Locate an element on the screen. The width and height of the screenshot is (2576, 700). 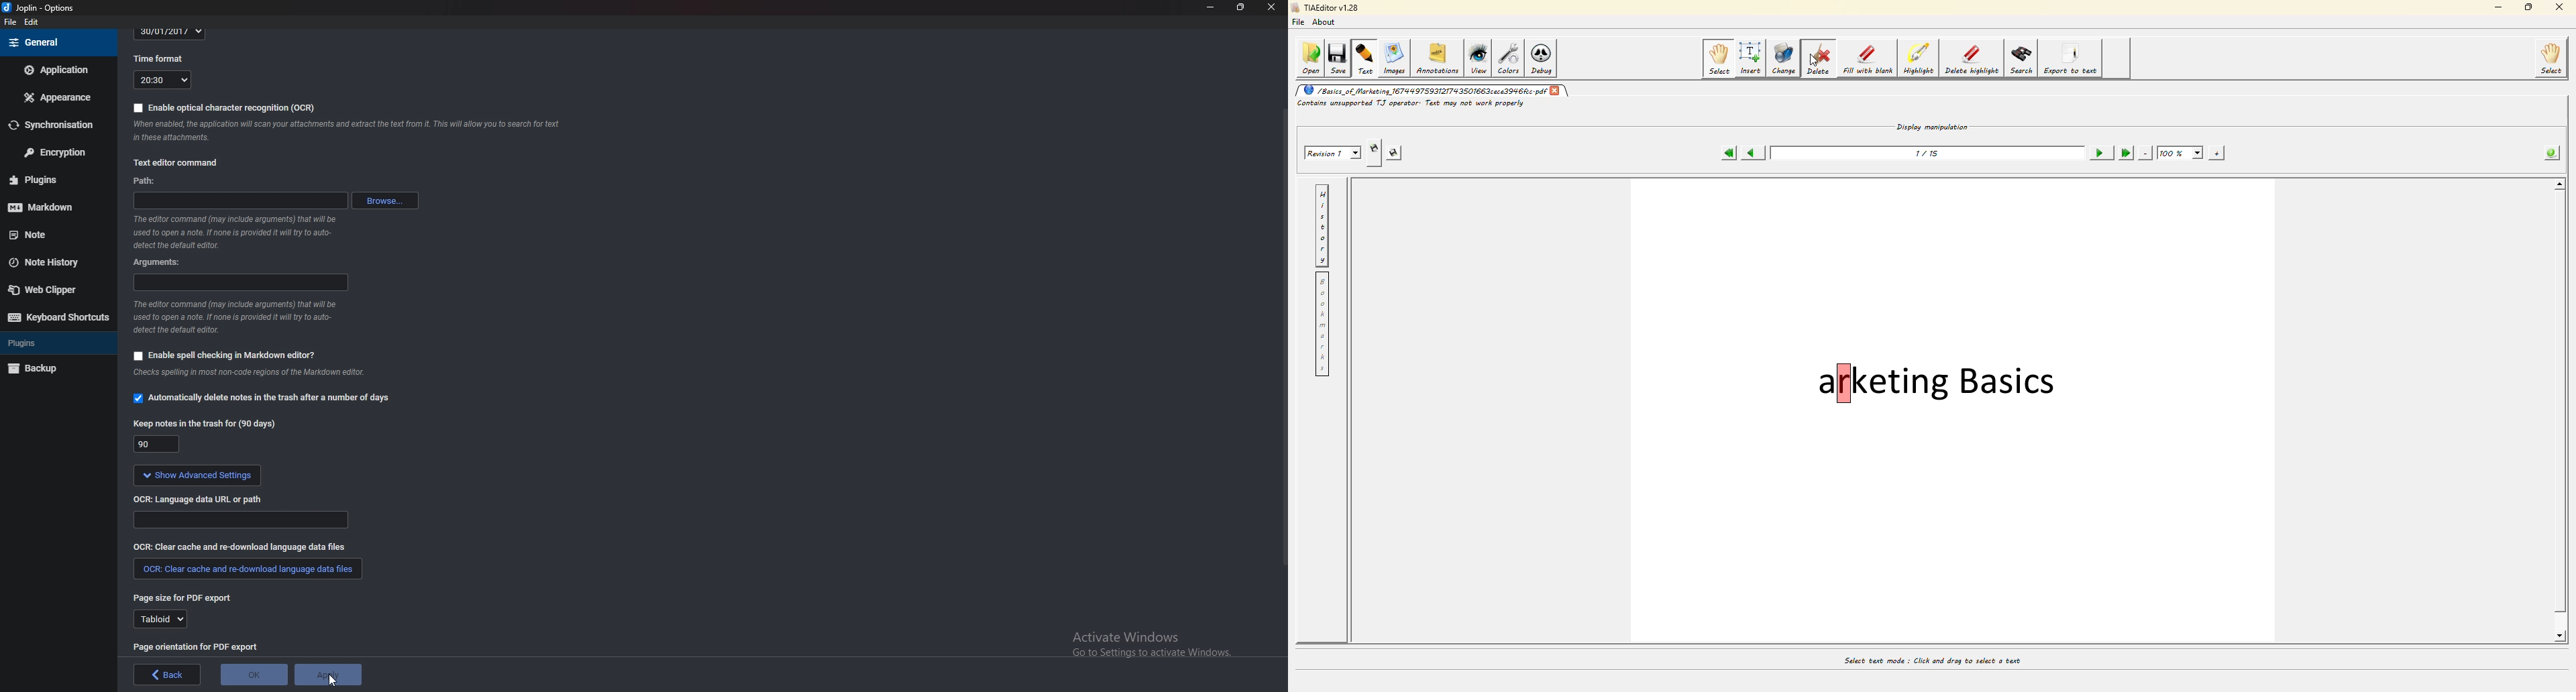
Encryption is located at coordinates (56, 151).